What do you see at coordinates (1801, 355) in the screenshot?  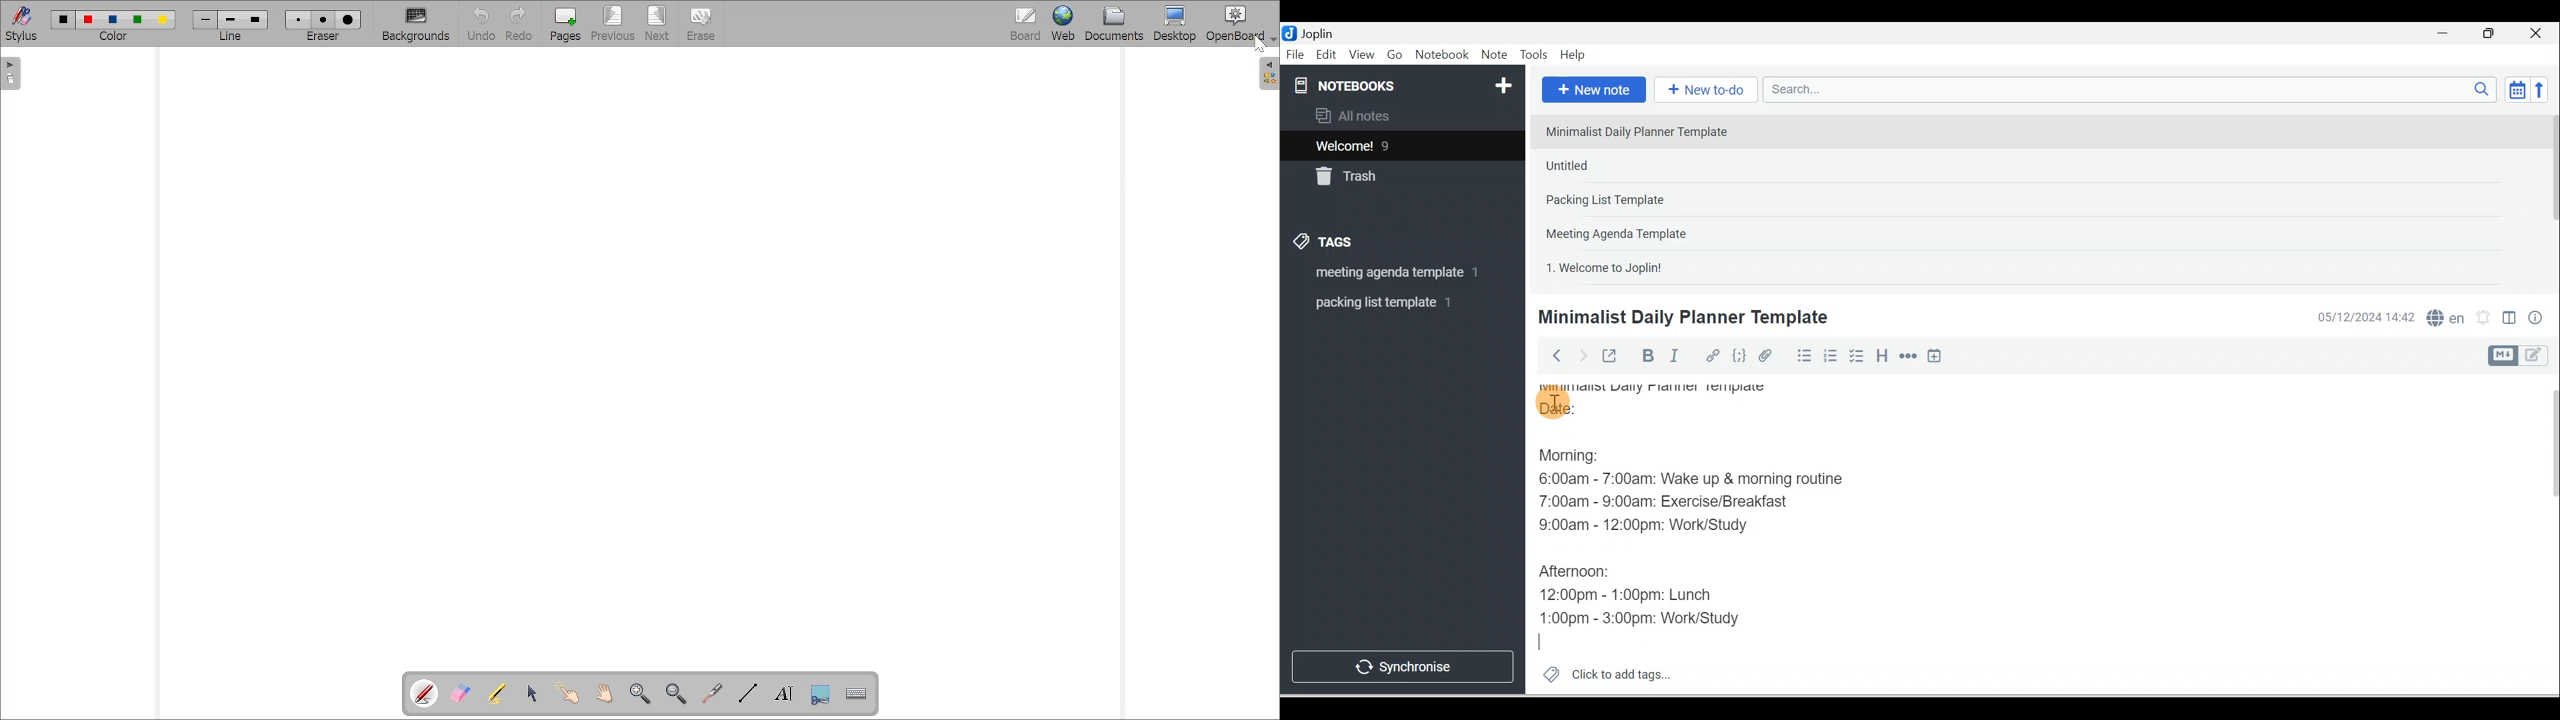 I see `Bulleted list` at bounding box center [1801, 355].